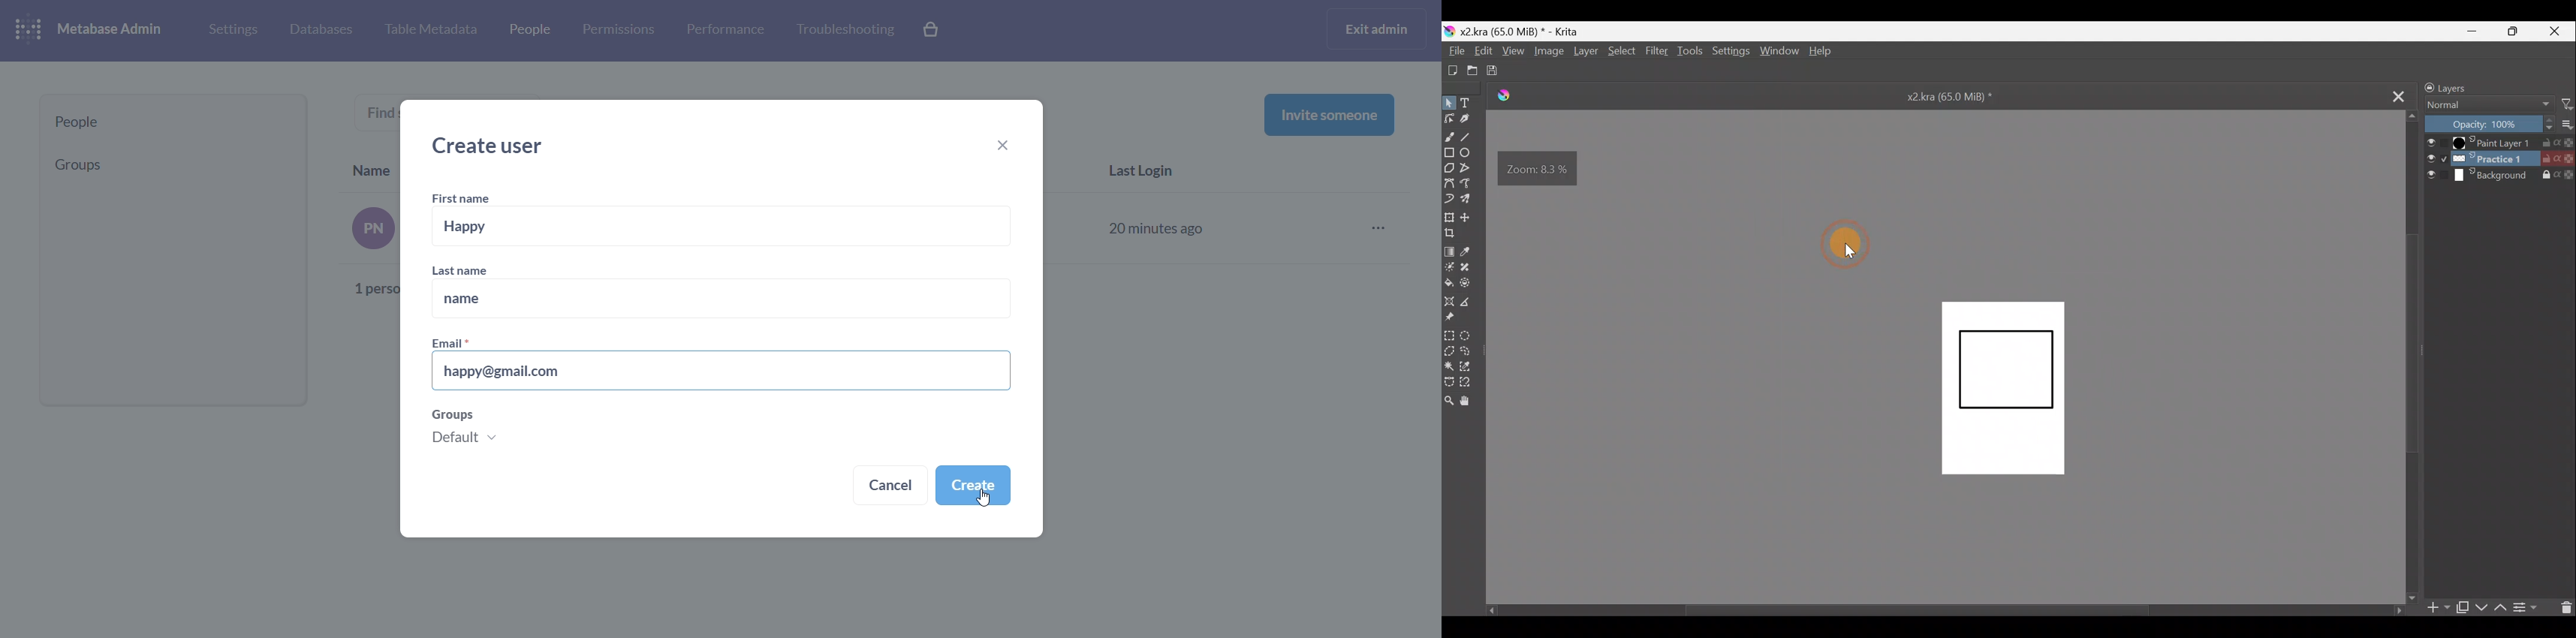  What do you see at coordinates (724, 227) in the screenshot?
I see `happy` at bounding box center [724, 227].